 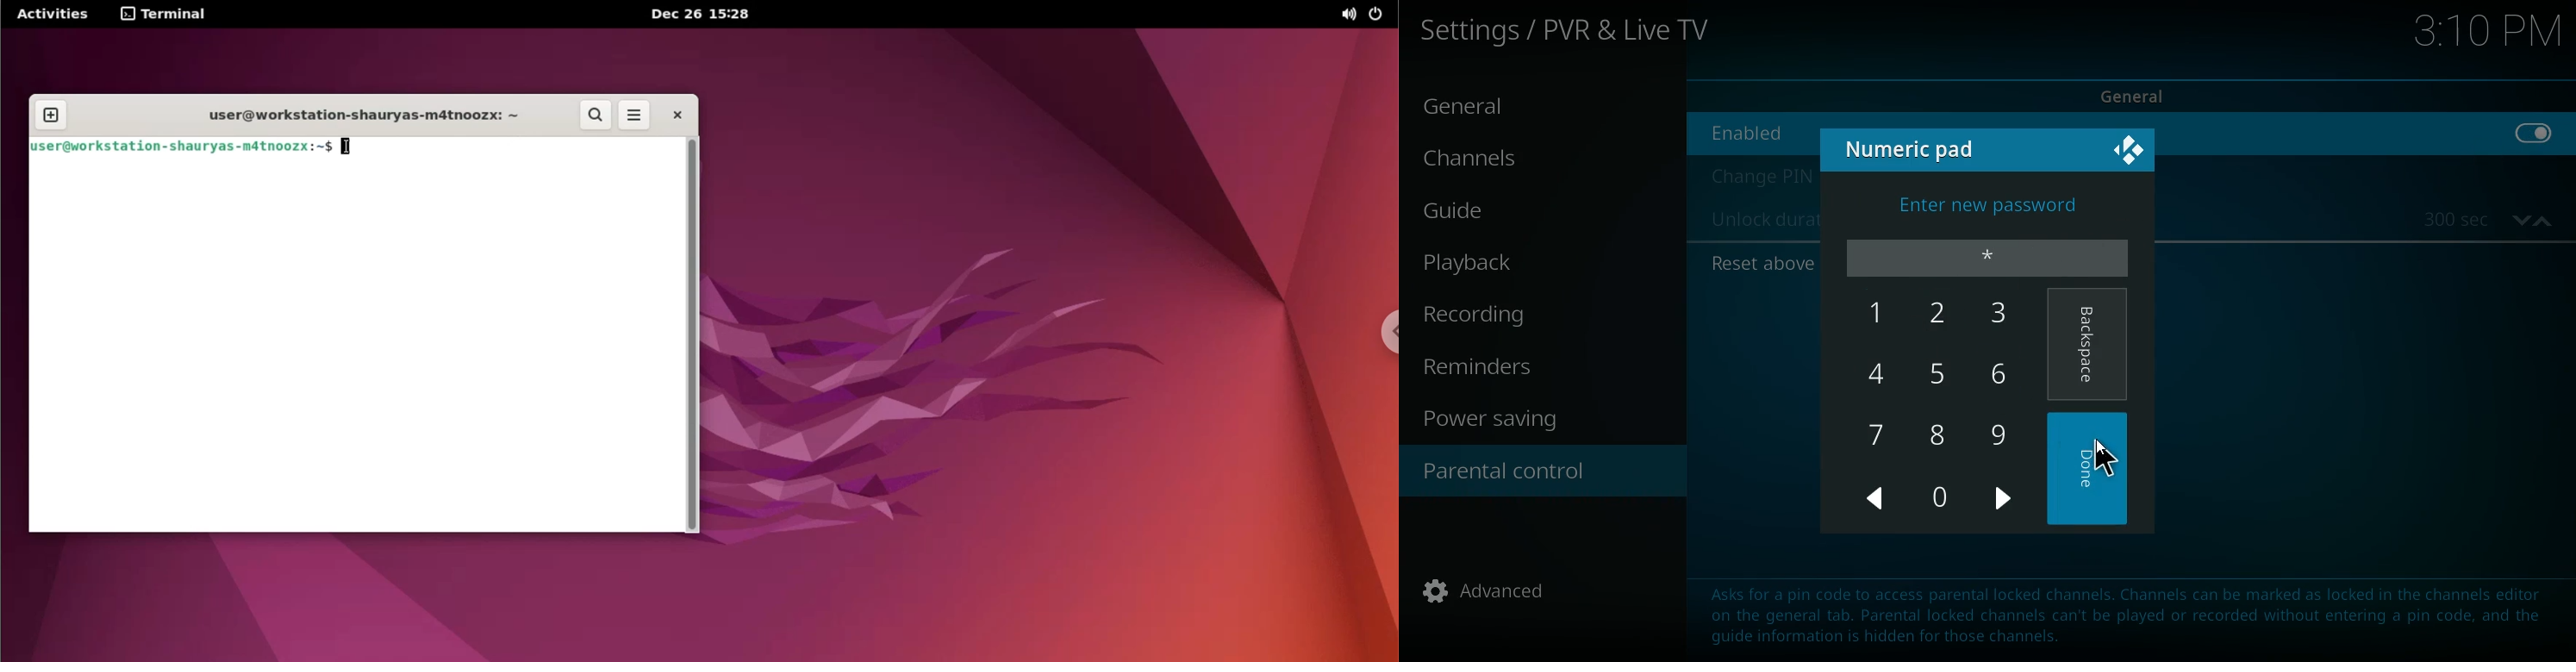 I want to click on reset, so click(x=1760, y=264).